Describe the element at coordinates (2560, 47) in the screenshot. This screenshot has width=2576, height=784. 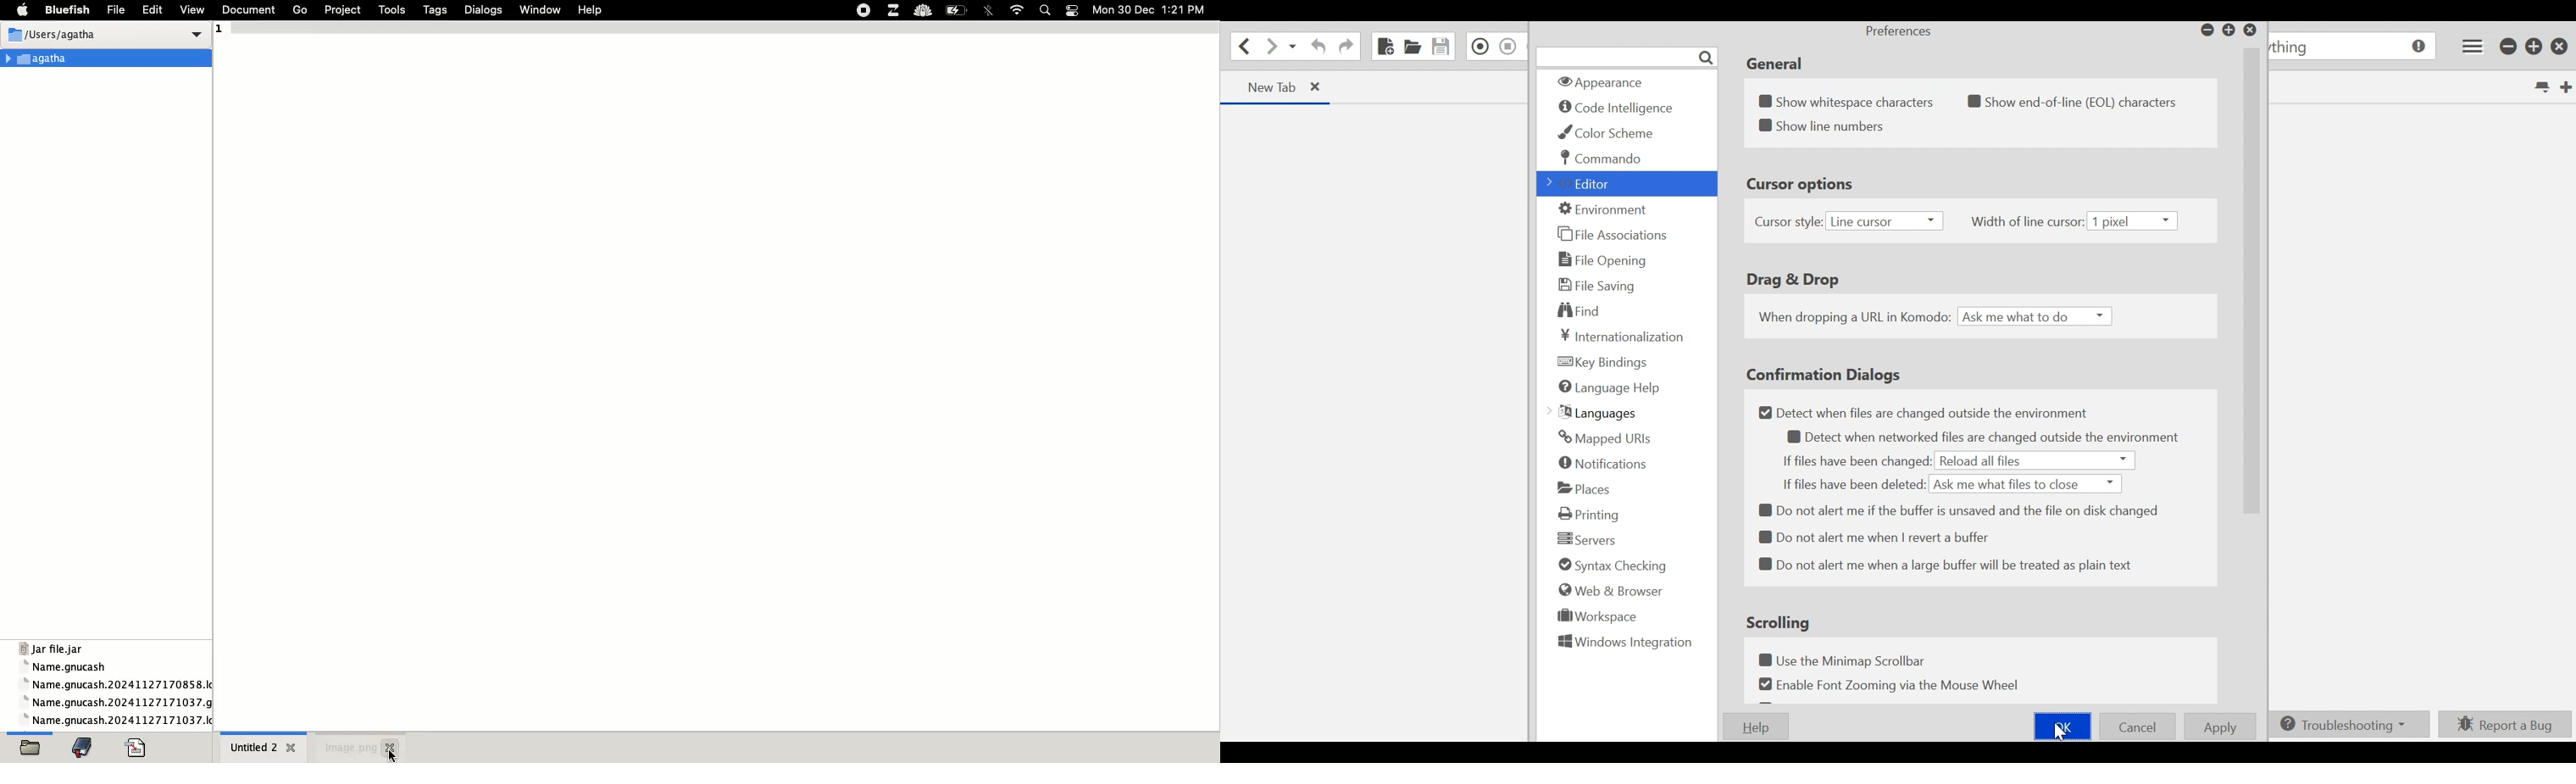
I see `Close` at that location.